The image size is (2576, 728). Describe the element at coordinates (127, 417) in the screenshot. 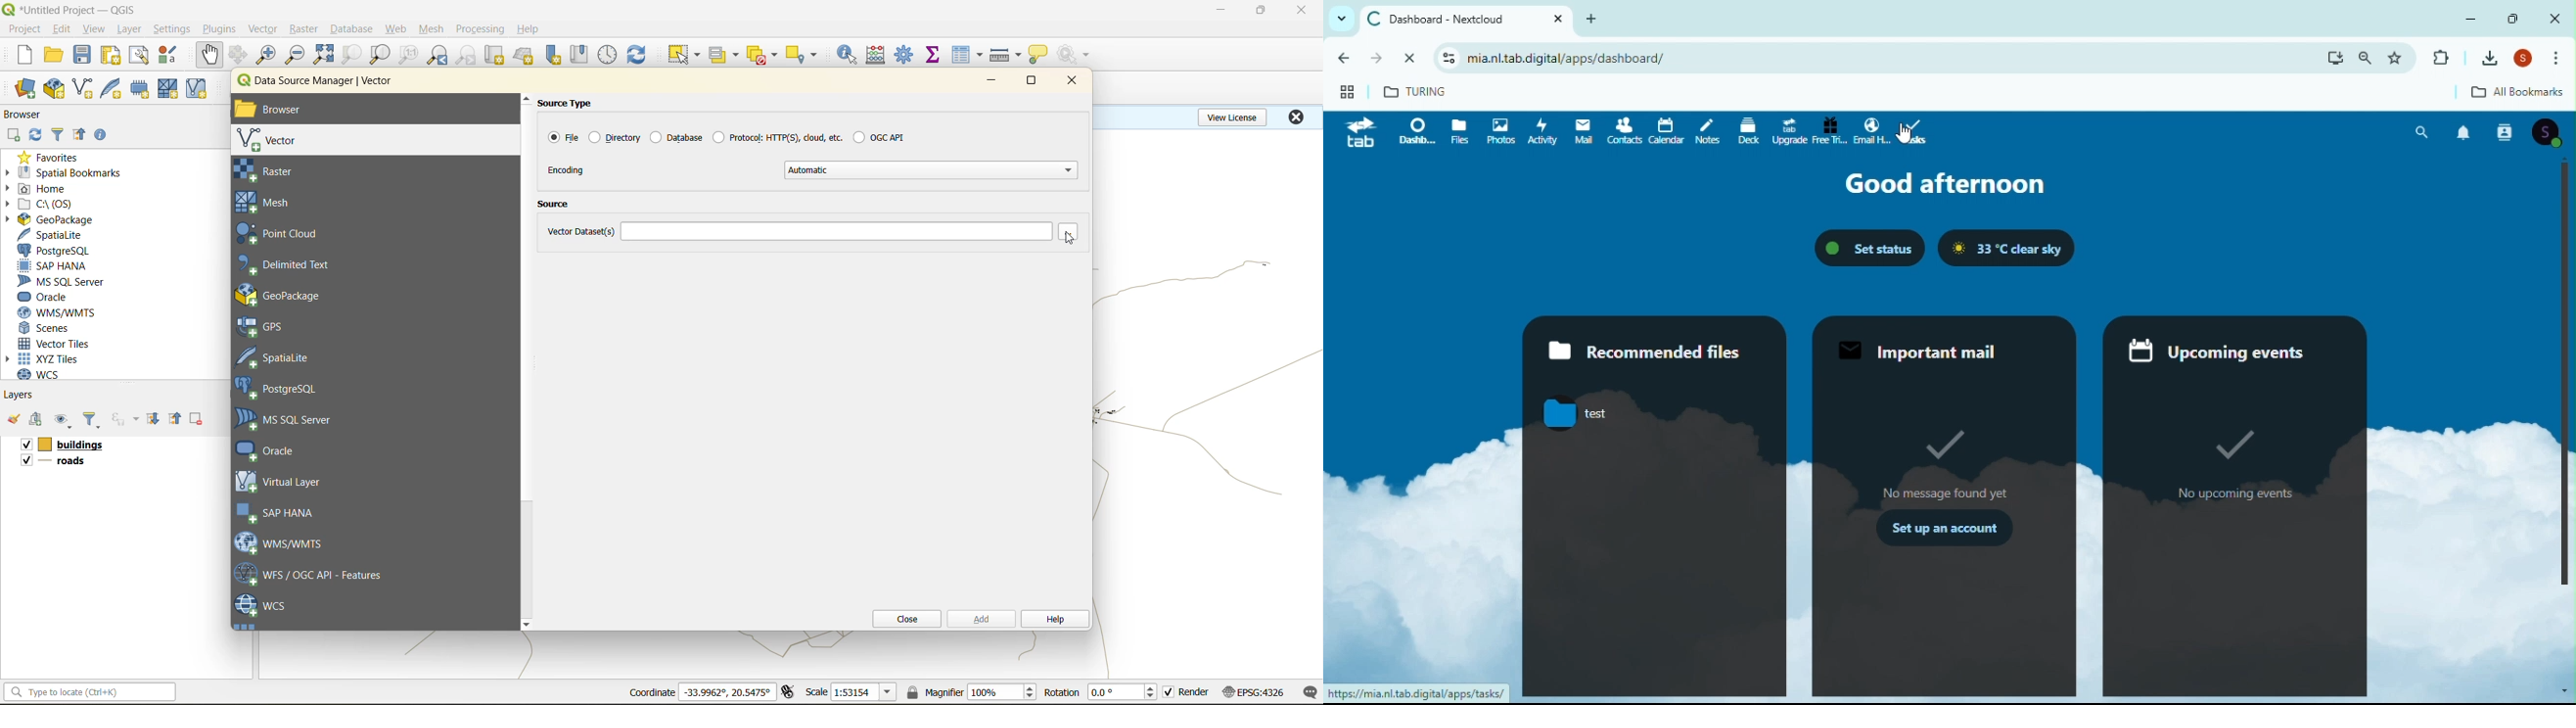

I see `filter by expression` at that location.